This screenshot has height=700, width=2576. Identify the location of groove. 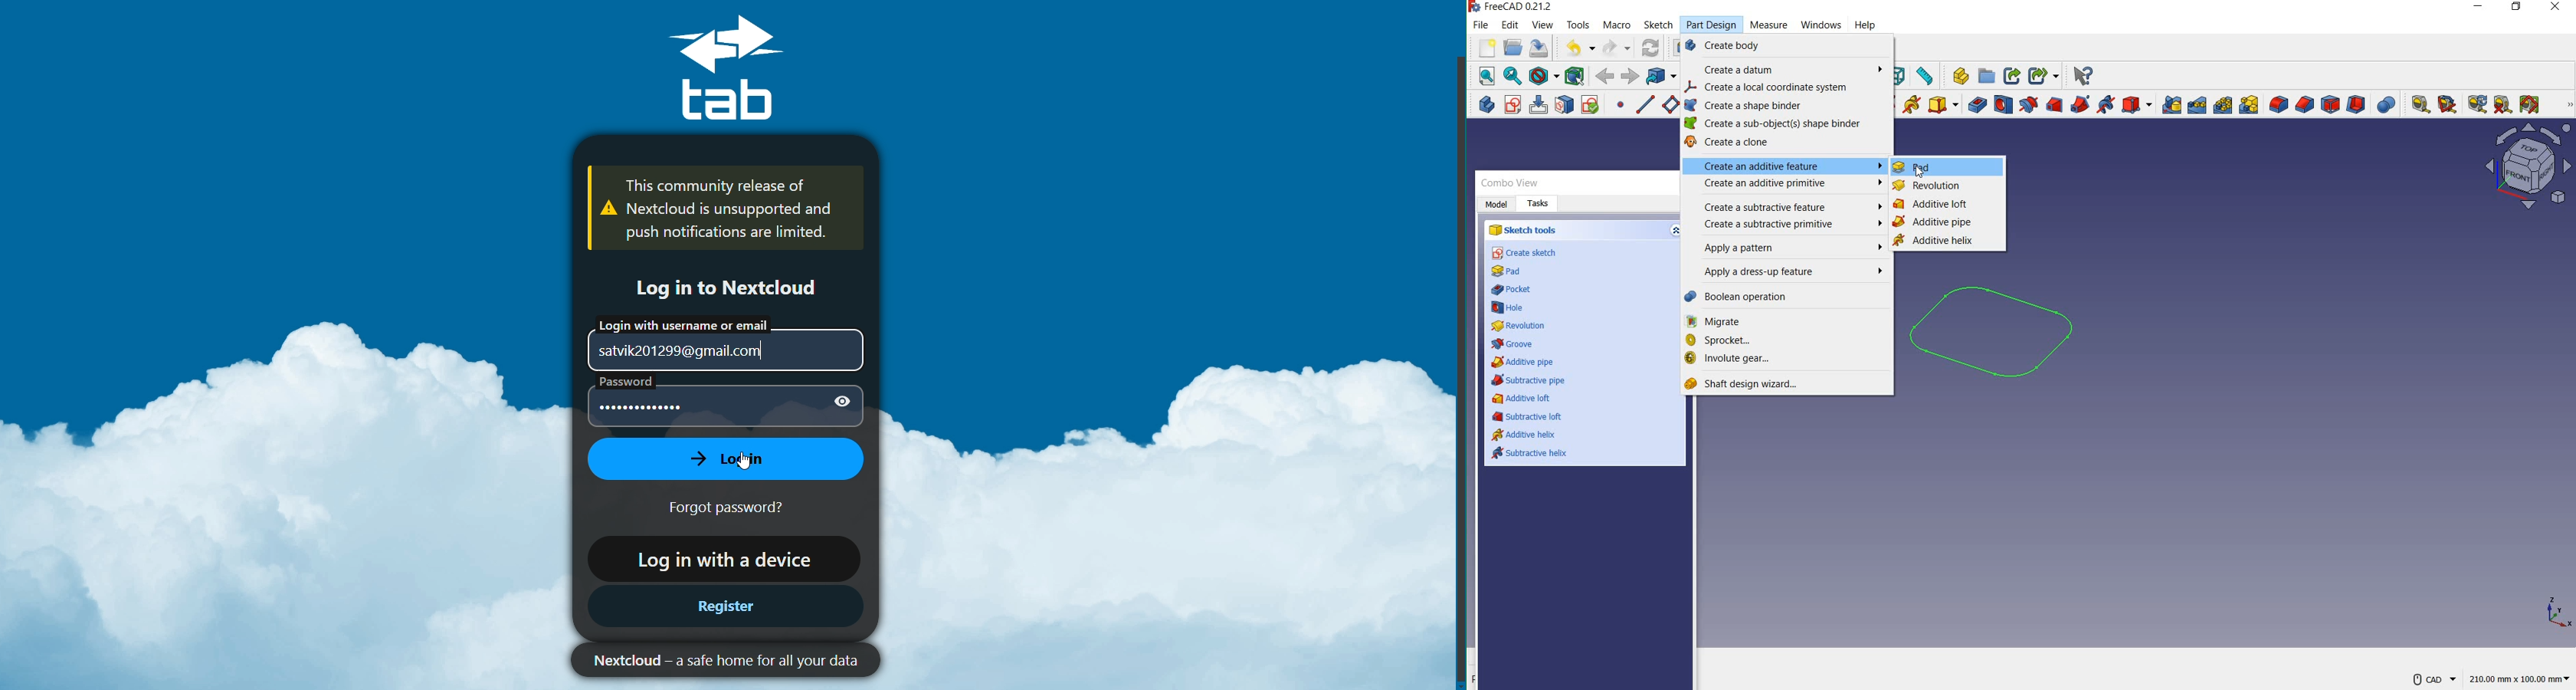
(2028, 104).